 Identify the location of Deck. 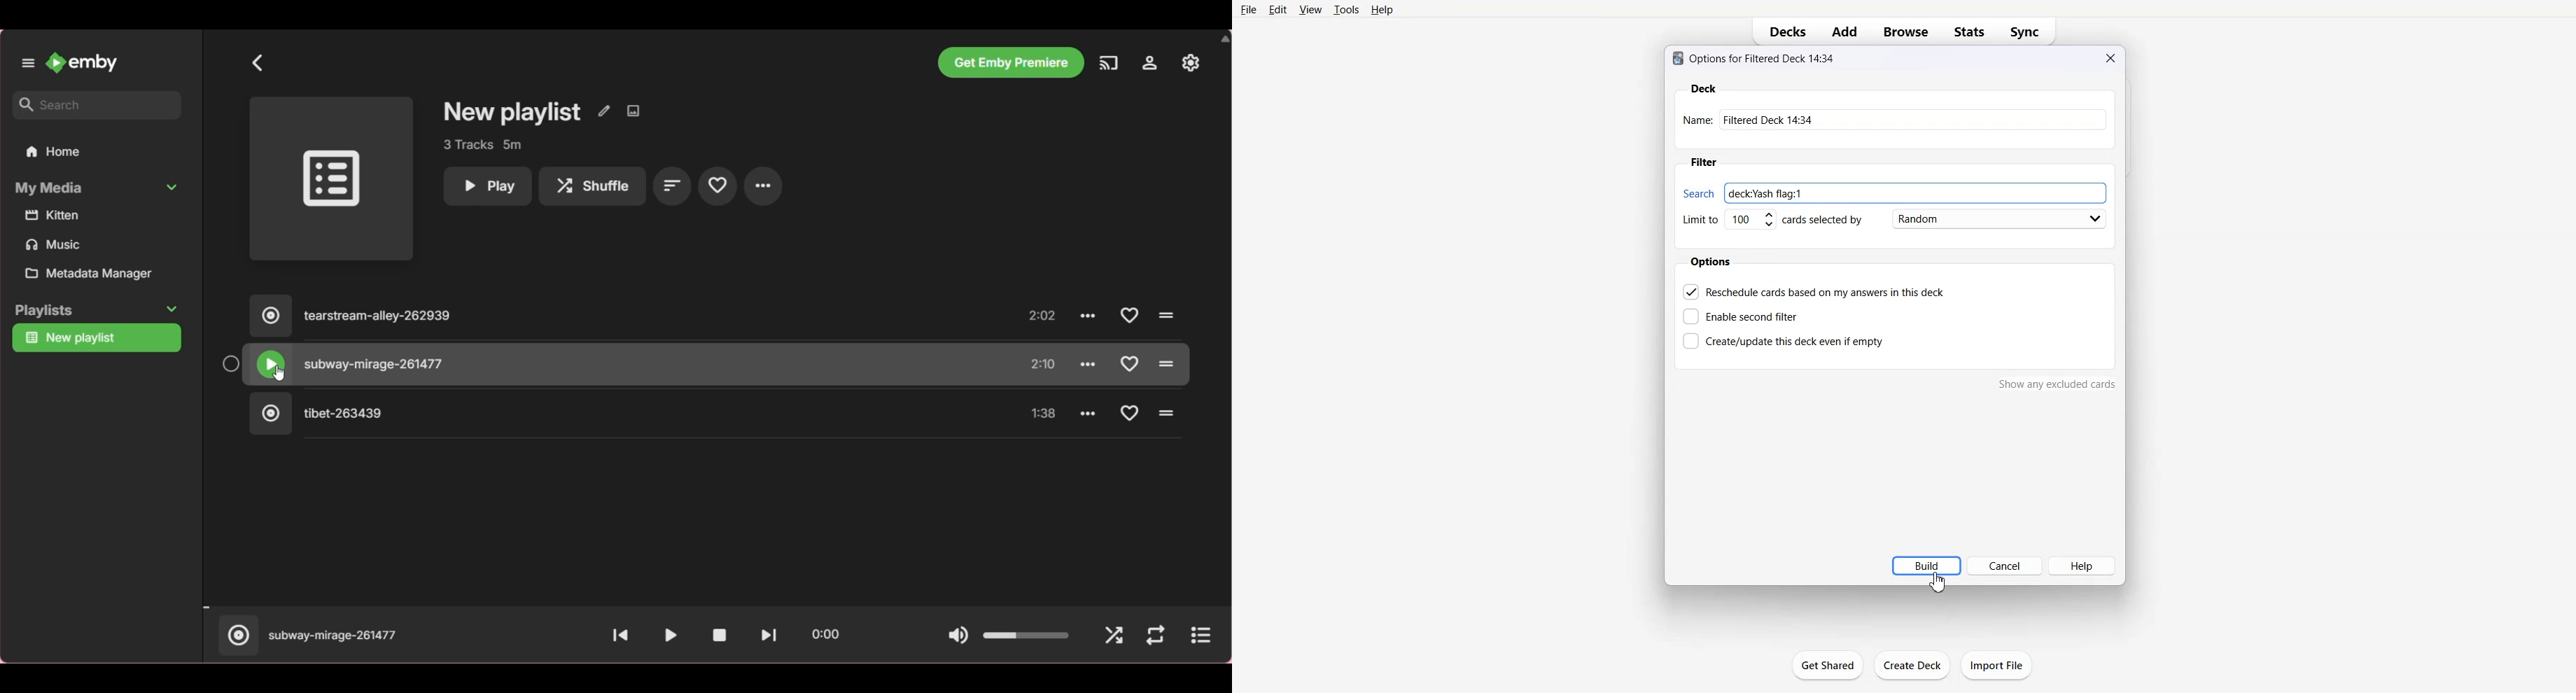
(1704, 88).